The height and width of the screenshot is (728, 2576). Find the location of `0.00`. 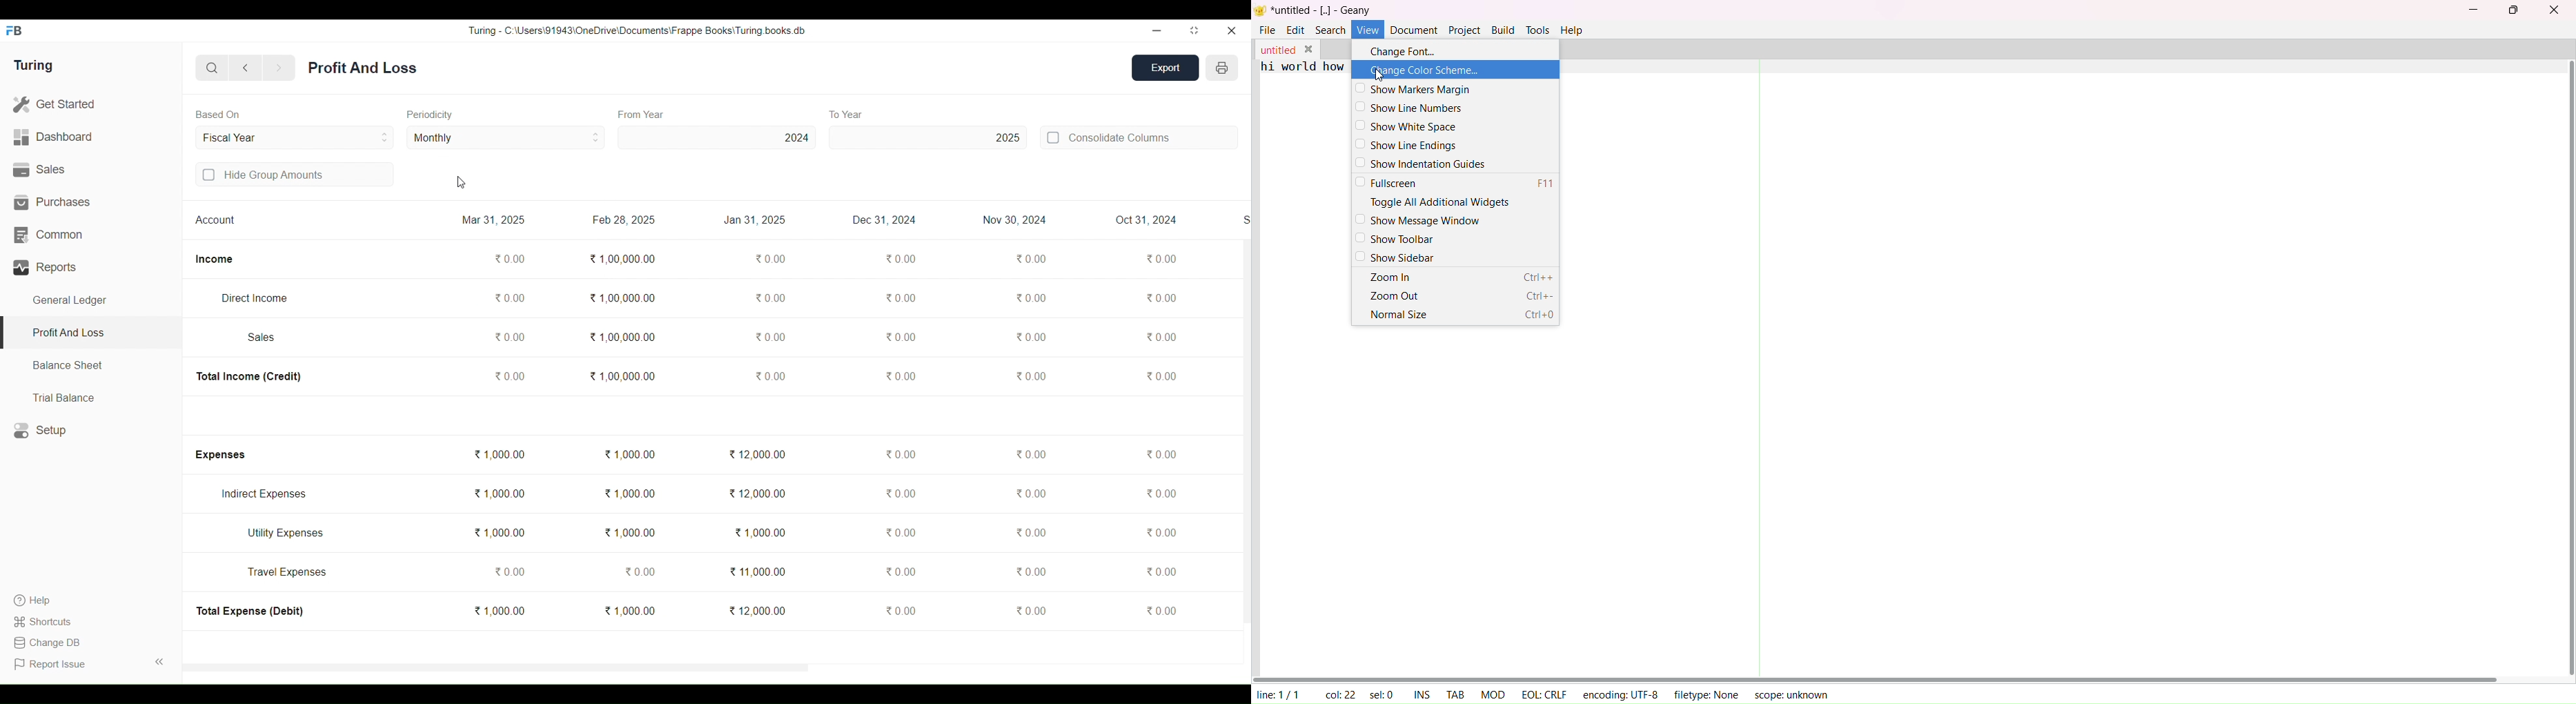

0.00 is located at coordinates (509, 572).